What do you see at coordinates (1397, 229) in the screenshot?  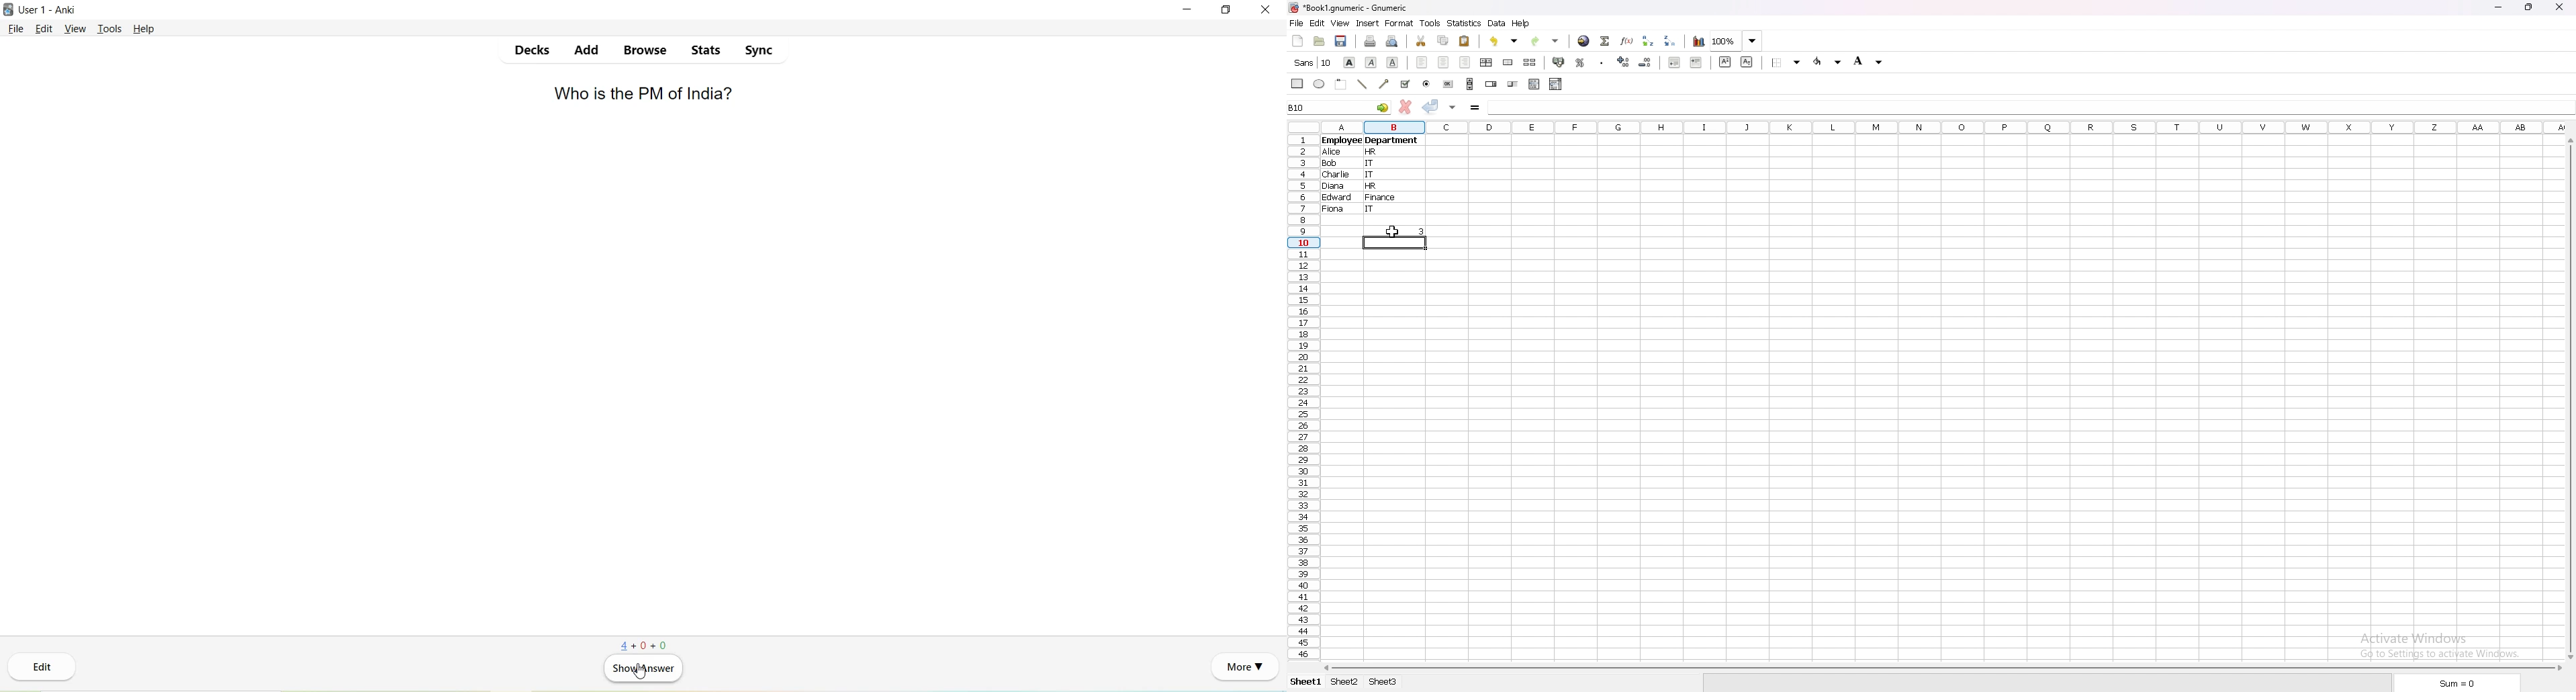 I see `output` at bounding box center [1397, 229].